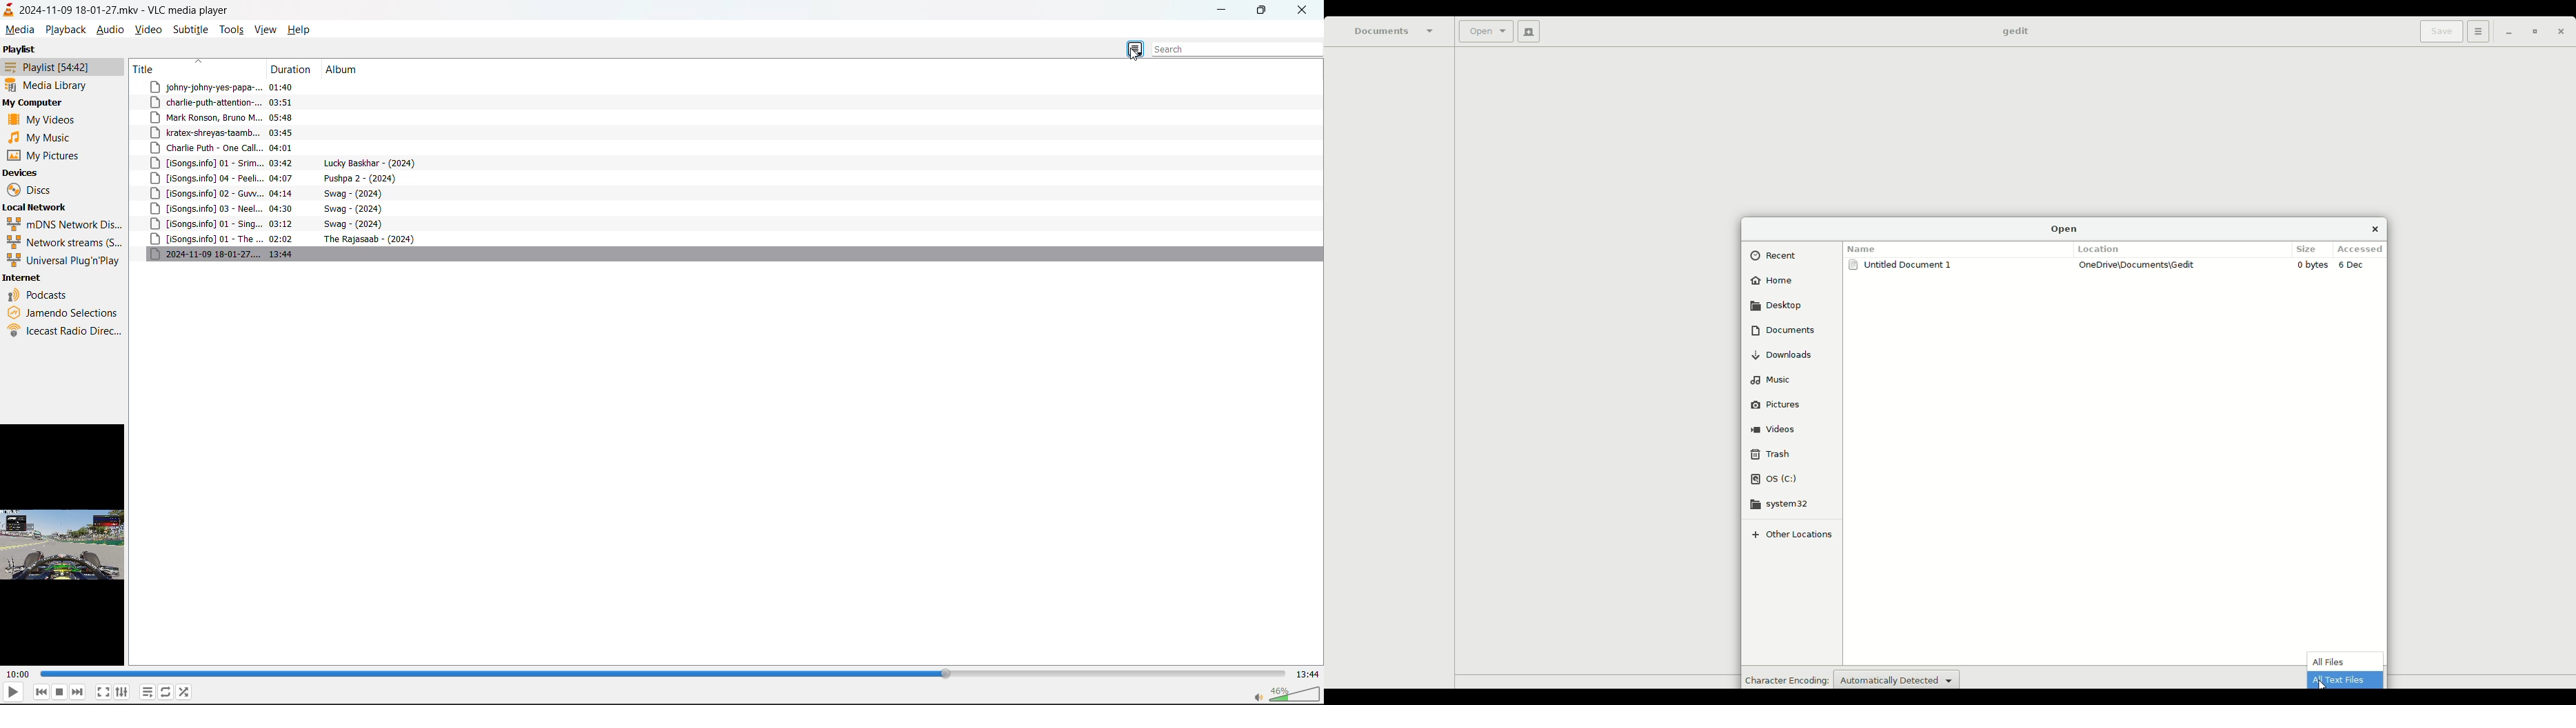 The width and height of the screenshot is (2576, 728). What do you see at coordinates (59, 691) in the screenshot?
I see `stop` at bounding box center [59, 691].